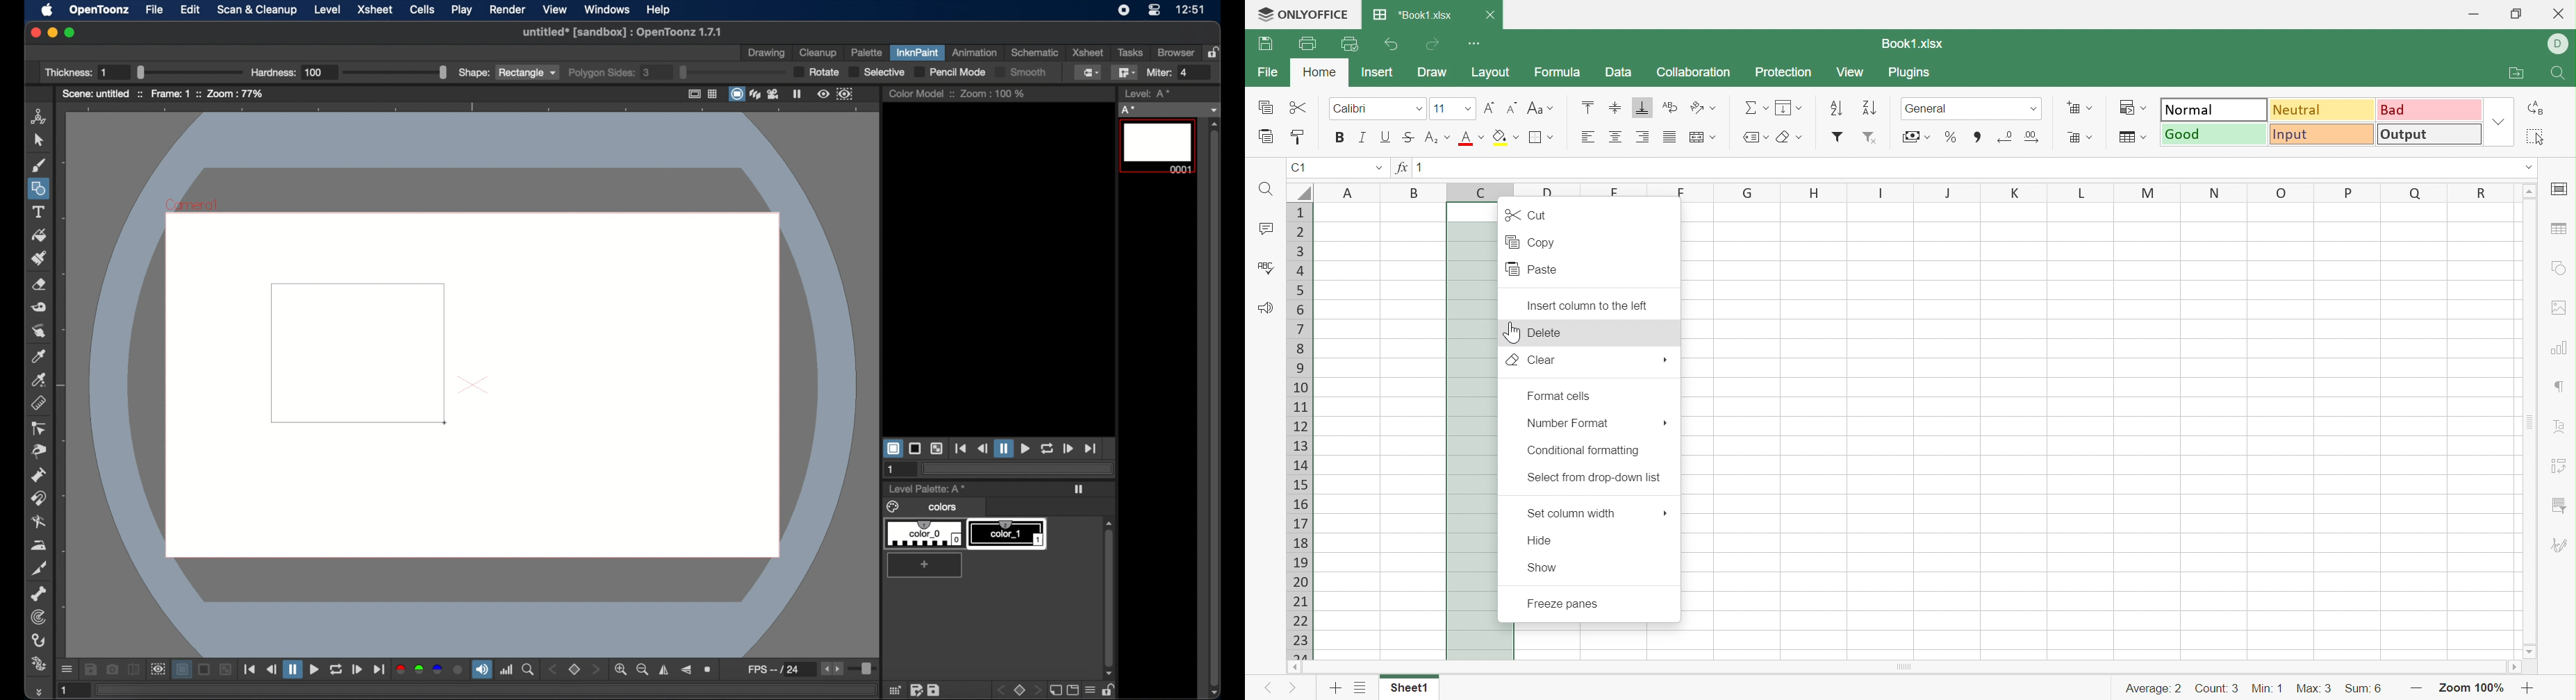 This screenshot has height=700, width=2576. Describe the element at coordinates (2147, 108) in the screenshot. I see `Drop Down` at that location.